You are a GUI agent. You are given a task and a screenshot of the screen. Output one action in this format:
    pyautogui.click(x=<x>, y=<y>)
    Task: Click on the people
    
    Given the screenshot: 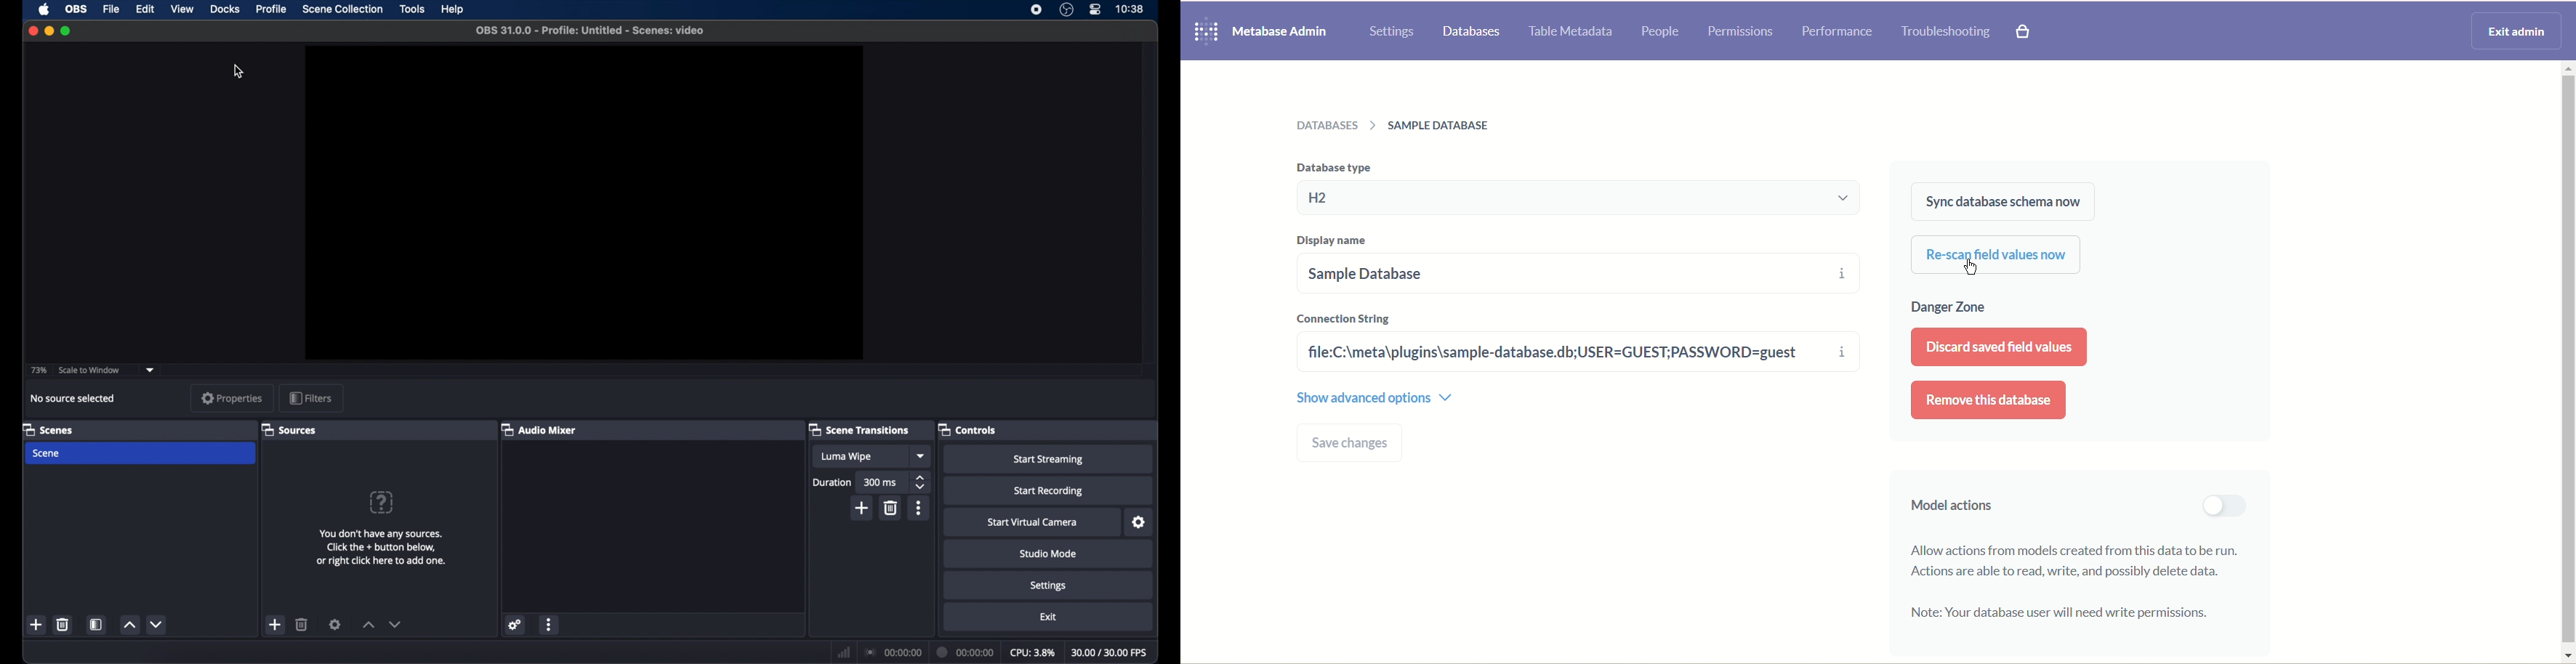 What is the action you would take?
    pyautogui.click(x=1661, y=33)
    